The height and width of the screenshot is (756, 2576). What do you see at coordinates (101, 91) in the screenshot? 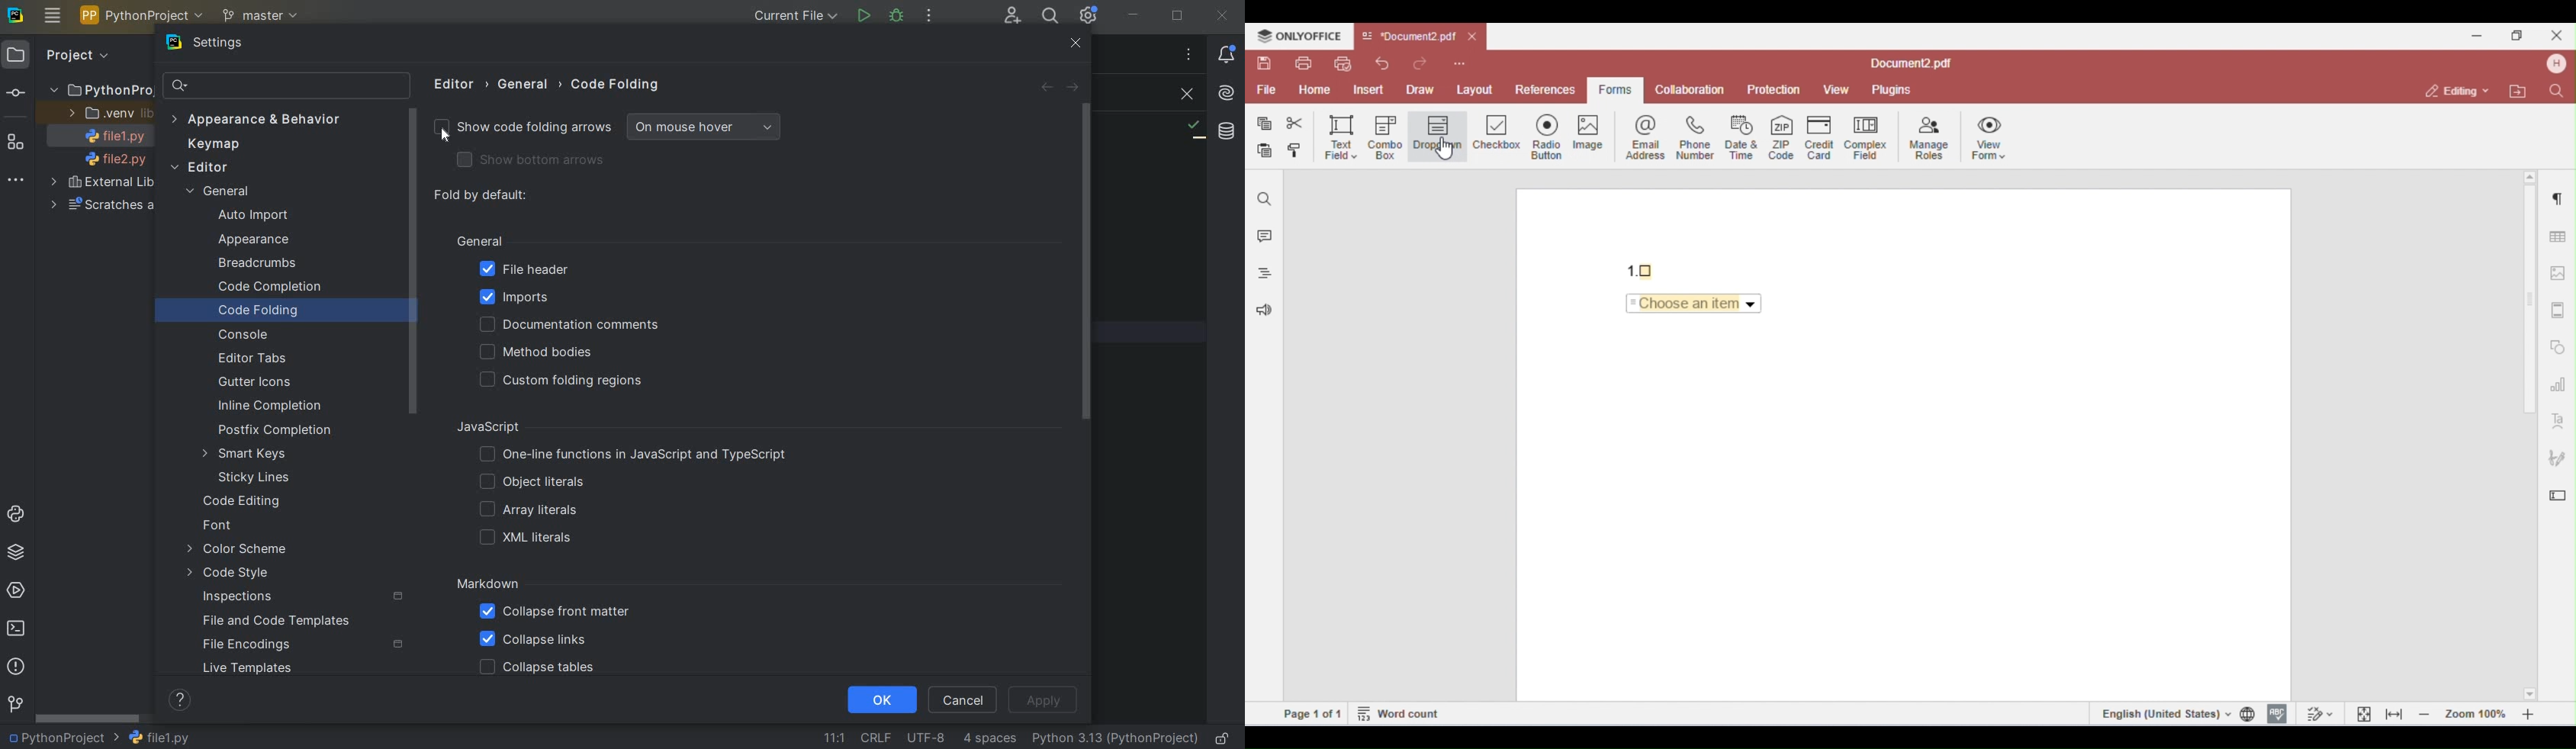
I see `PythonProject` at bounding box center [101, 91].